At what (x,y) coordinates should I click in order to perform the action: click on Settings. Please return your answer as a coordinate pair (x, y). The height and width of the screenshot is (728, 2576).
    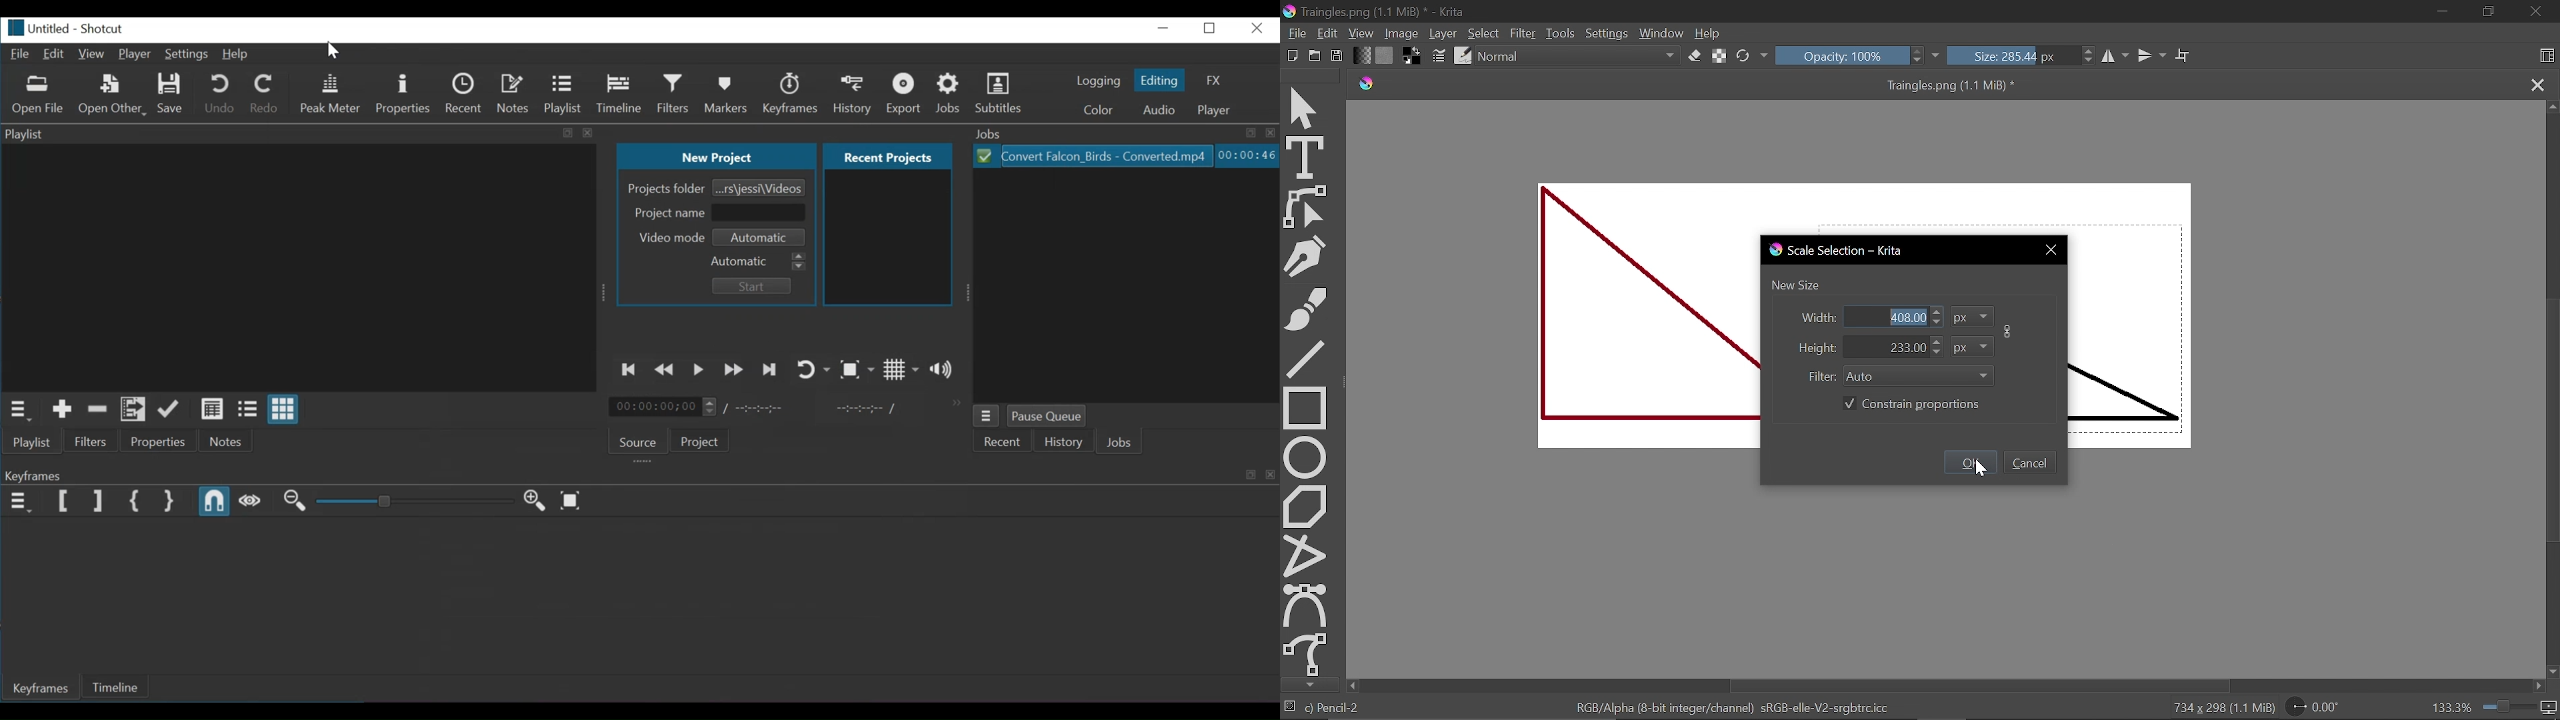
    Looking at the image, I should click on (1607, 33).